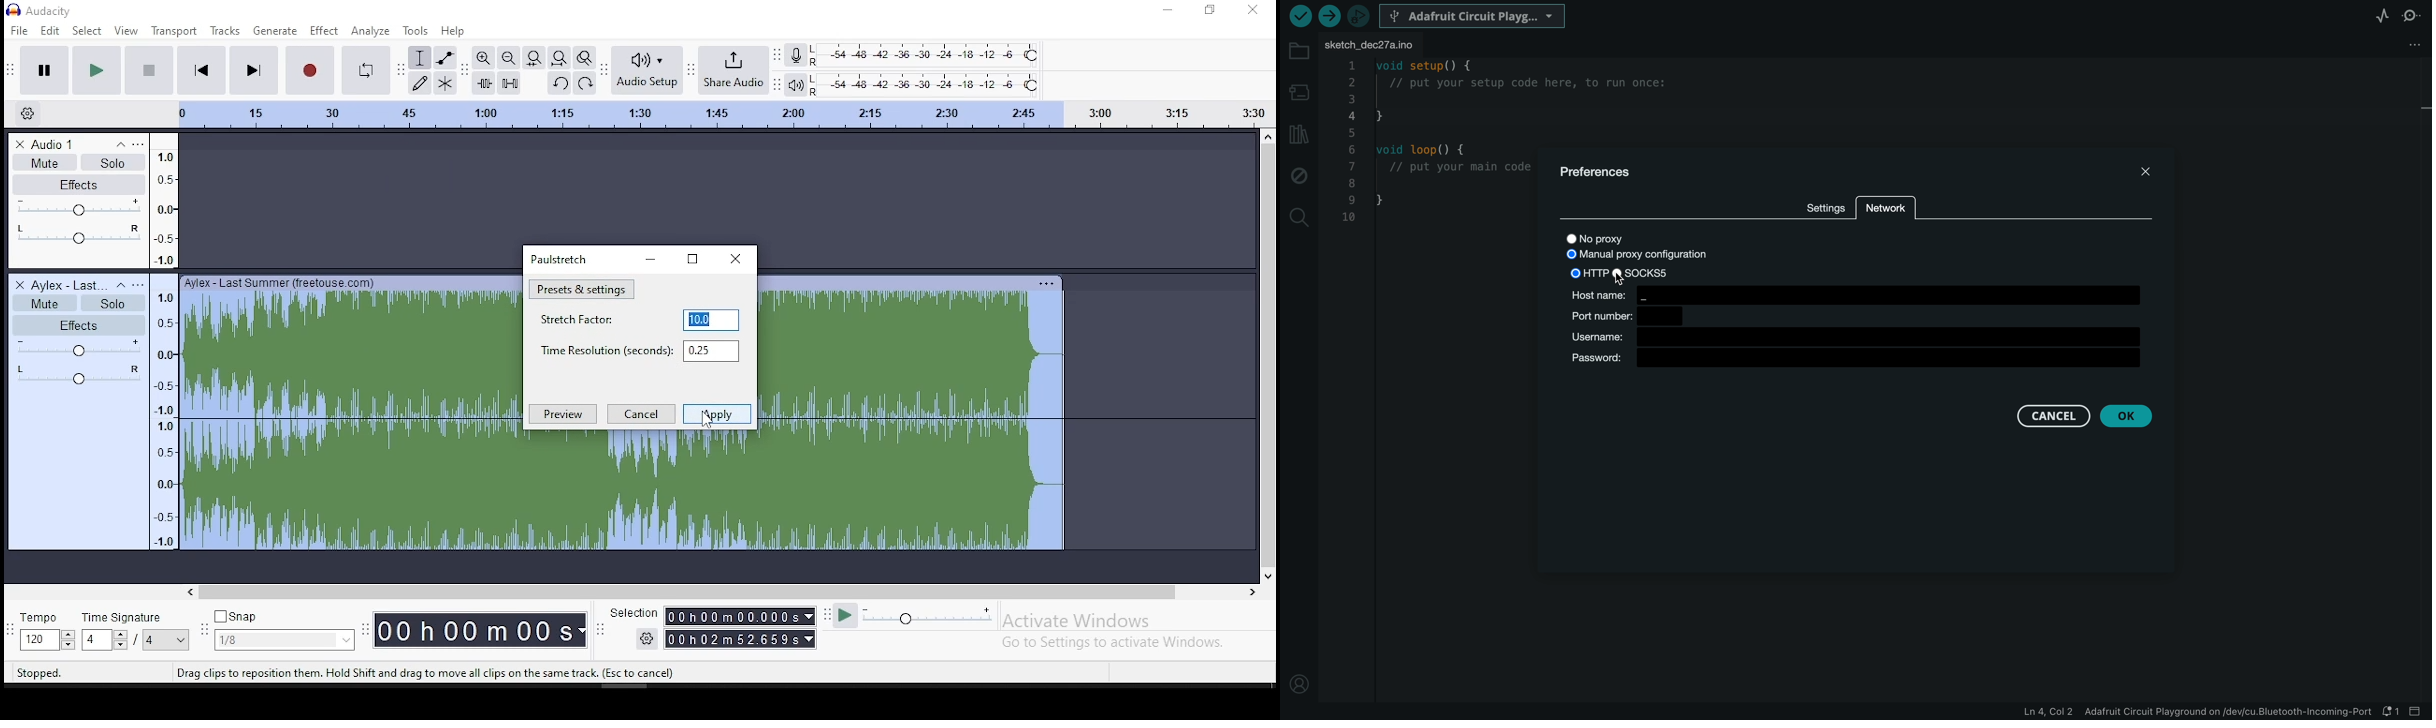 The image size is (2436, 728). What do you see at coordinates (926, 86) in the screenshot?
I see `playback meter` at bounding box center [926, 86].